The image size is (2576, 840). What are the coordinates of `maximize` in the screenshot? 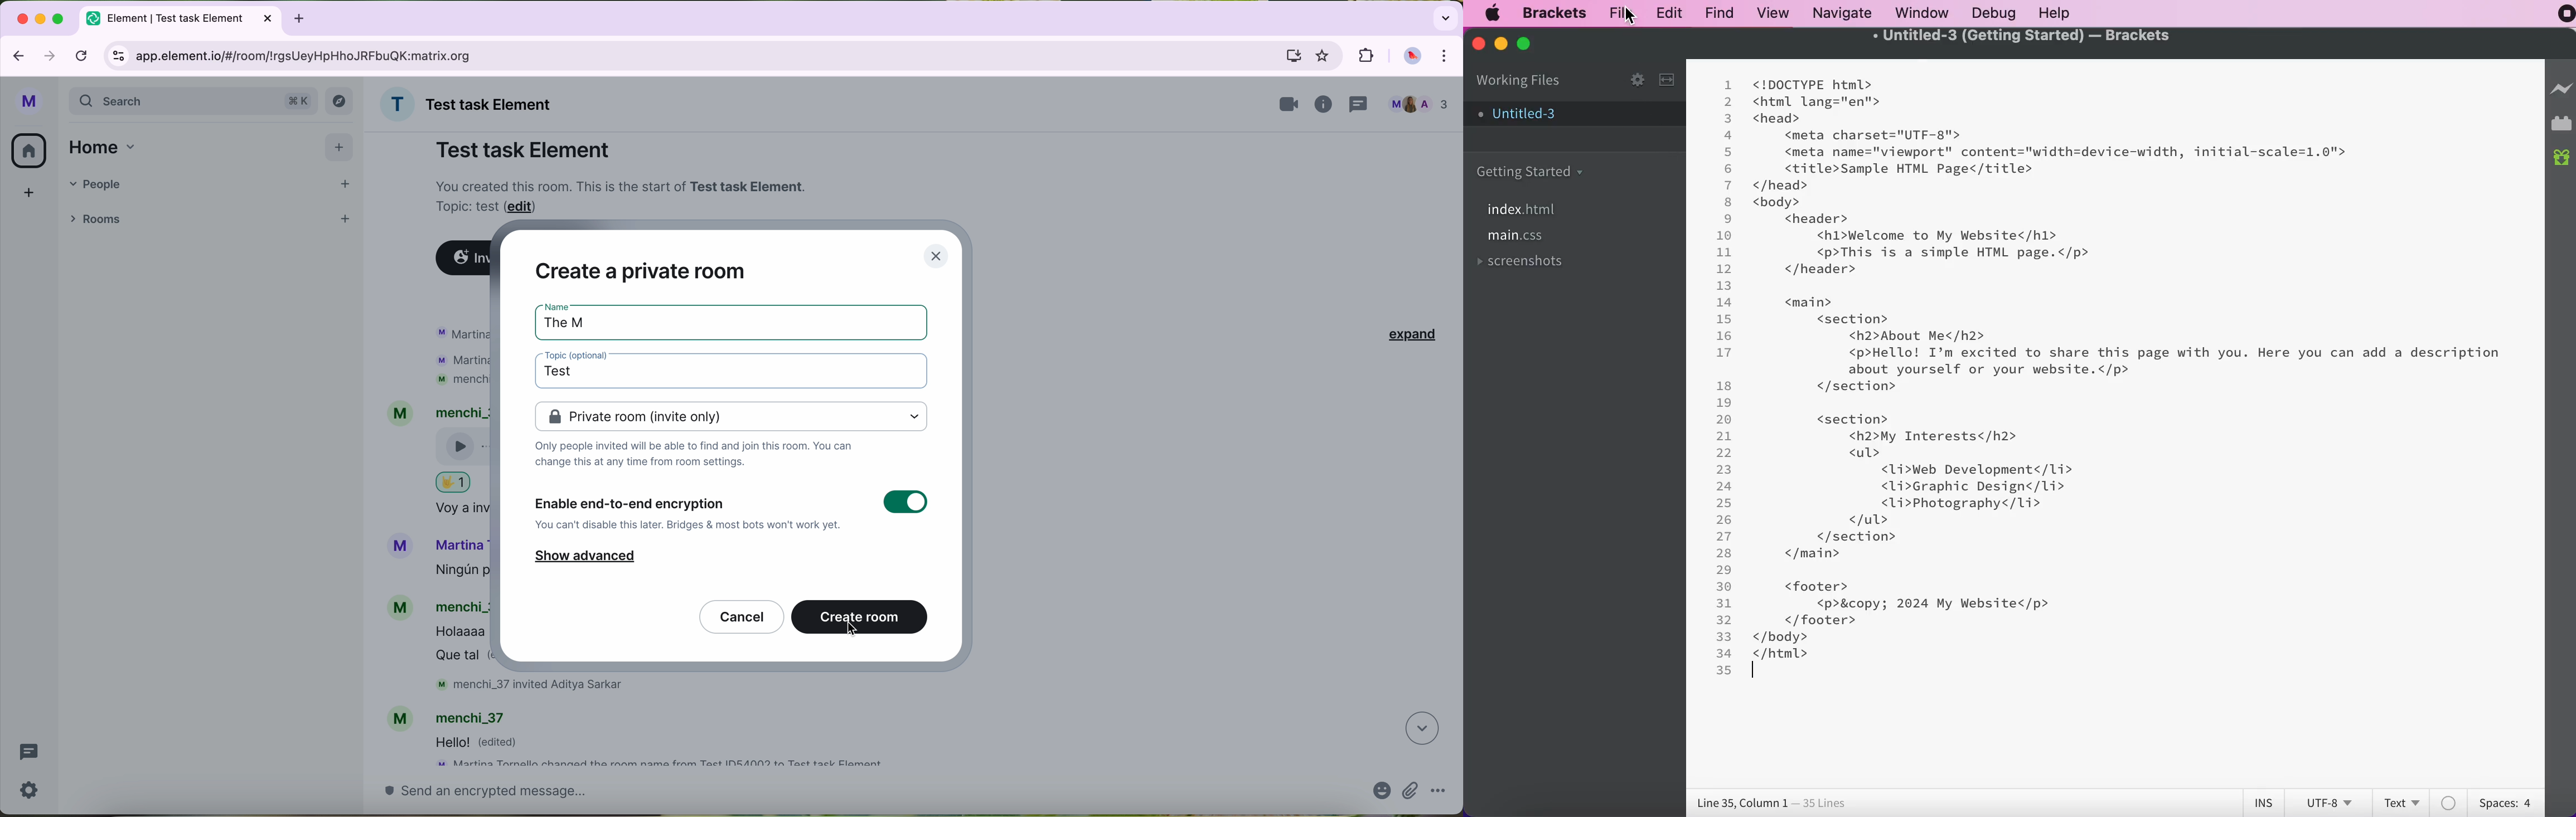 It's located at (59, 18).